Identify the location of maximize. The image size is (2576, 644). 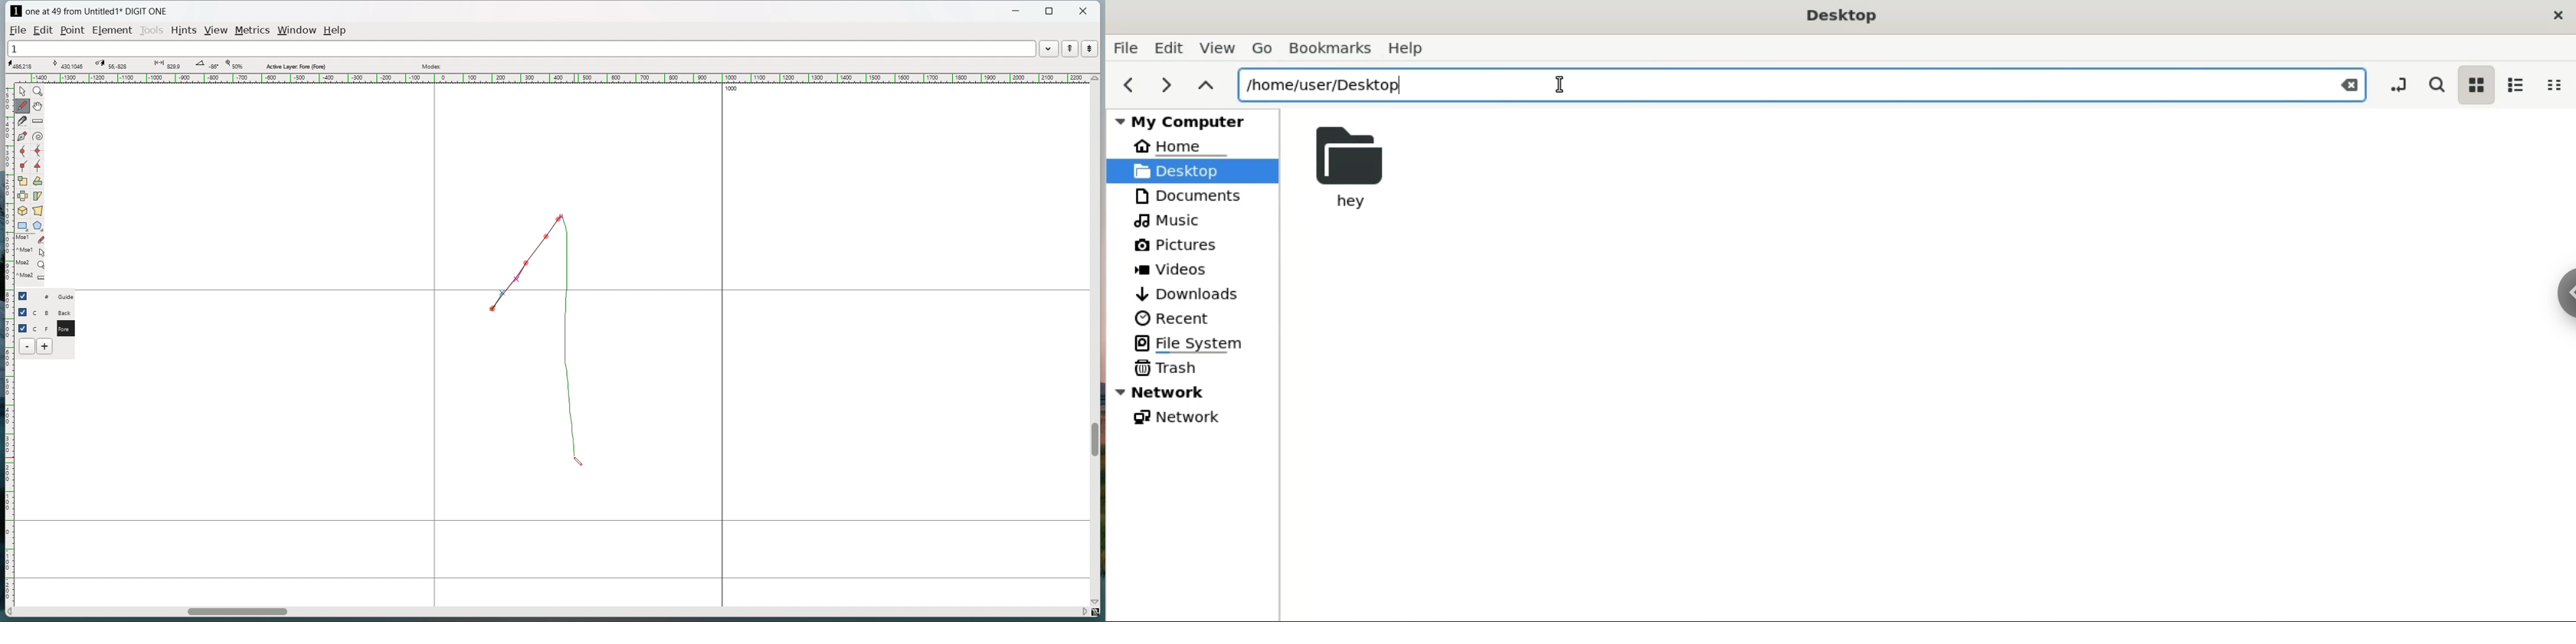
(1050, 12).